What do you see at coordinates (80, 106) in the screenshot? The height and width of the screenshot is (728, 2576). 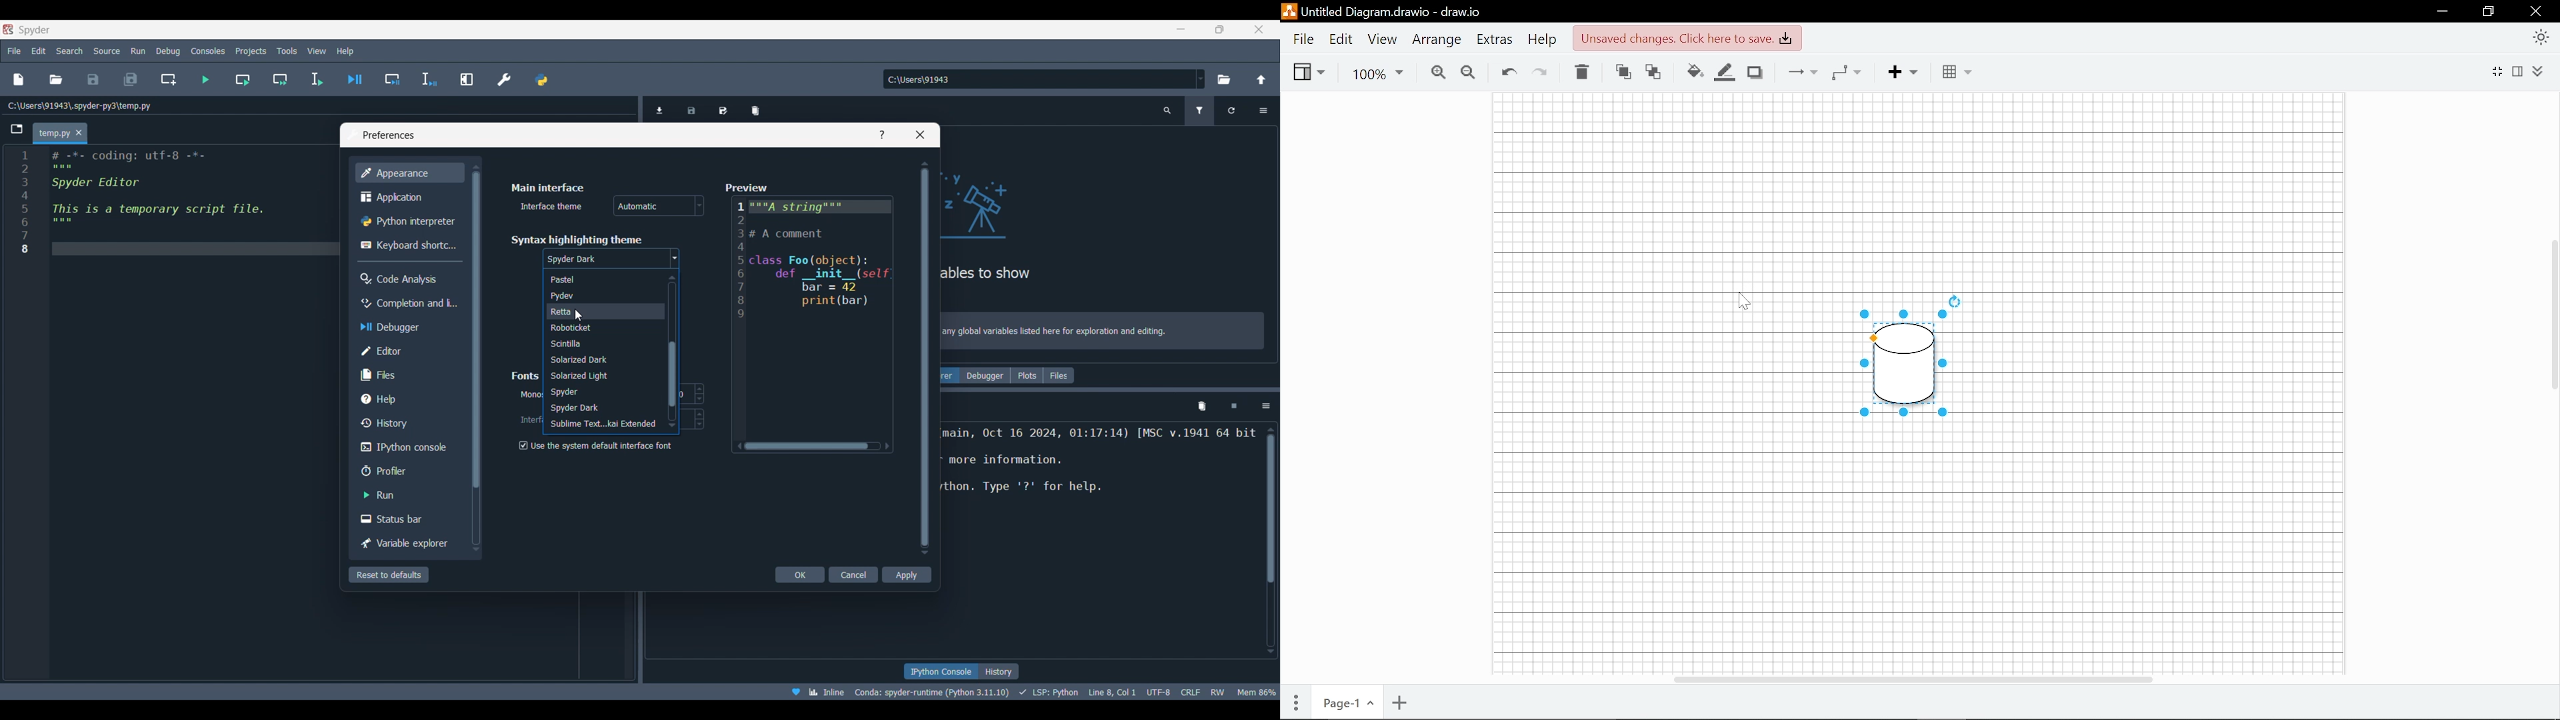 I see `Location of current file` at bounding box center [80, 106].